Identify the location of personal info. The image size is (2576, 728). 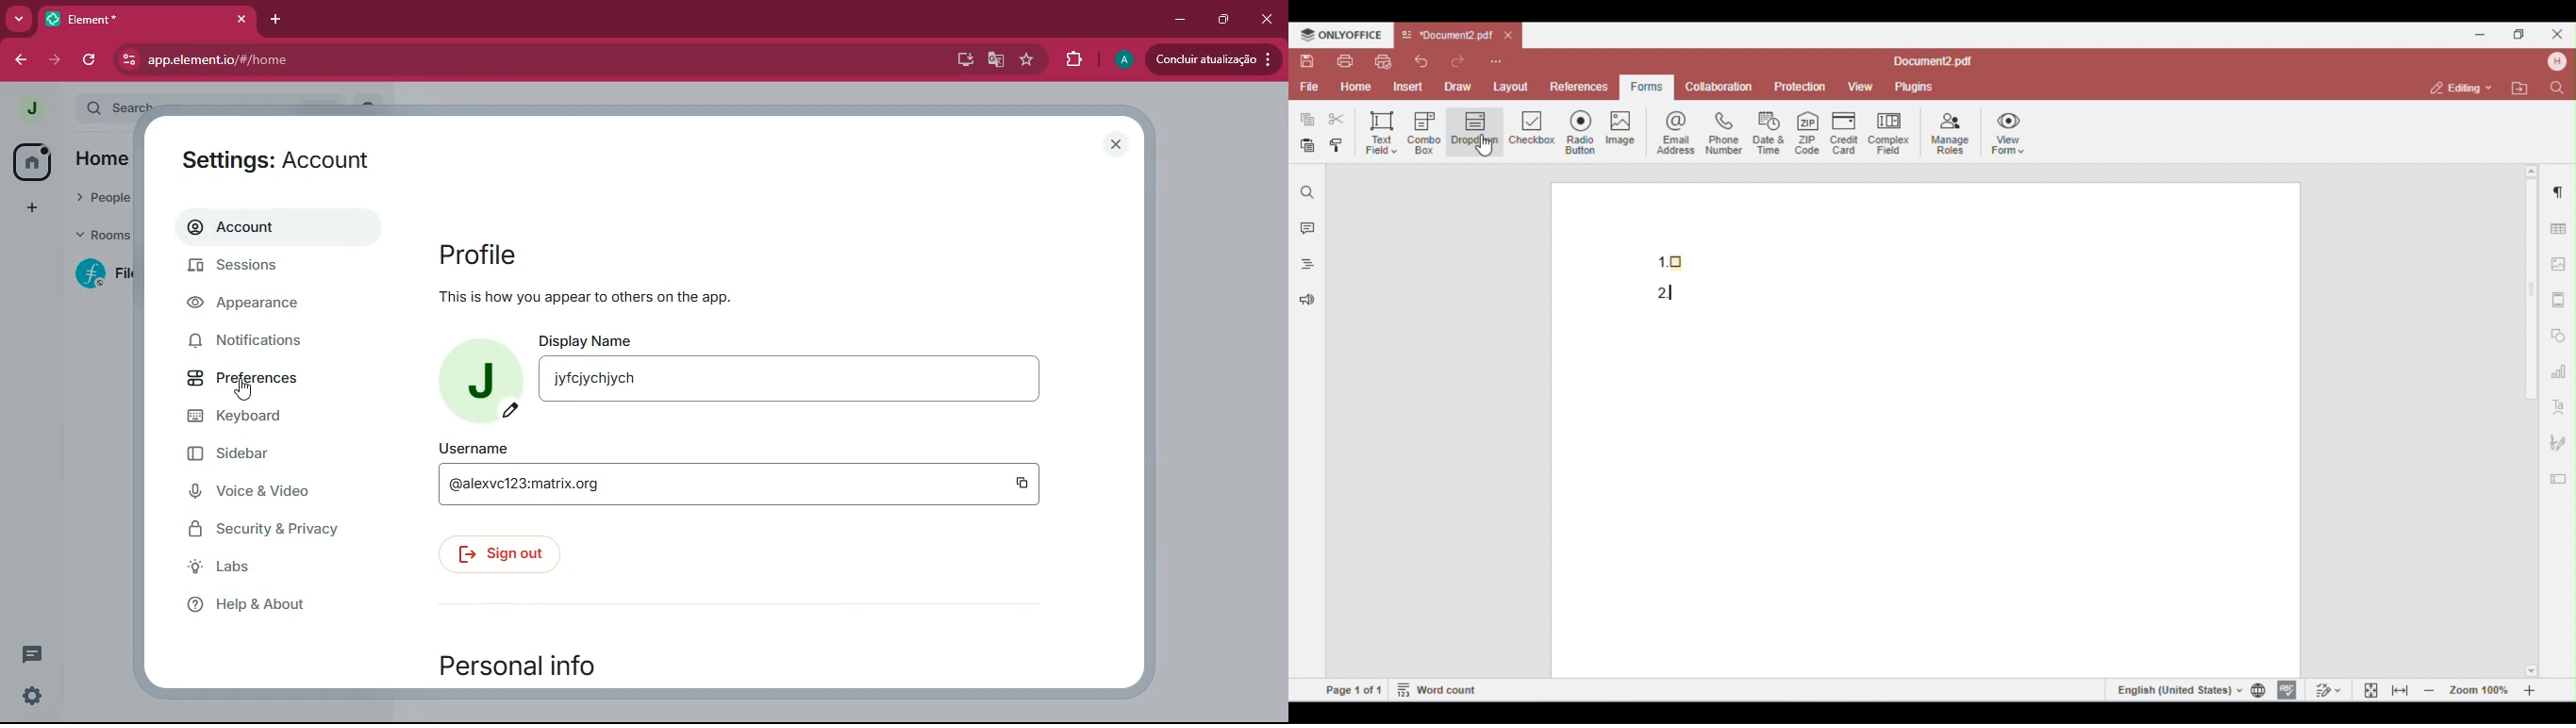
(528, 666).